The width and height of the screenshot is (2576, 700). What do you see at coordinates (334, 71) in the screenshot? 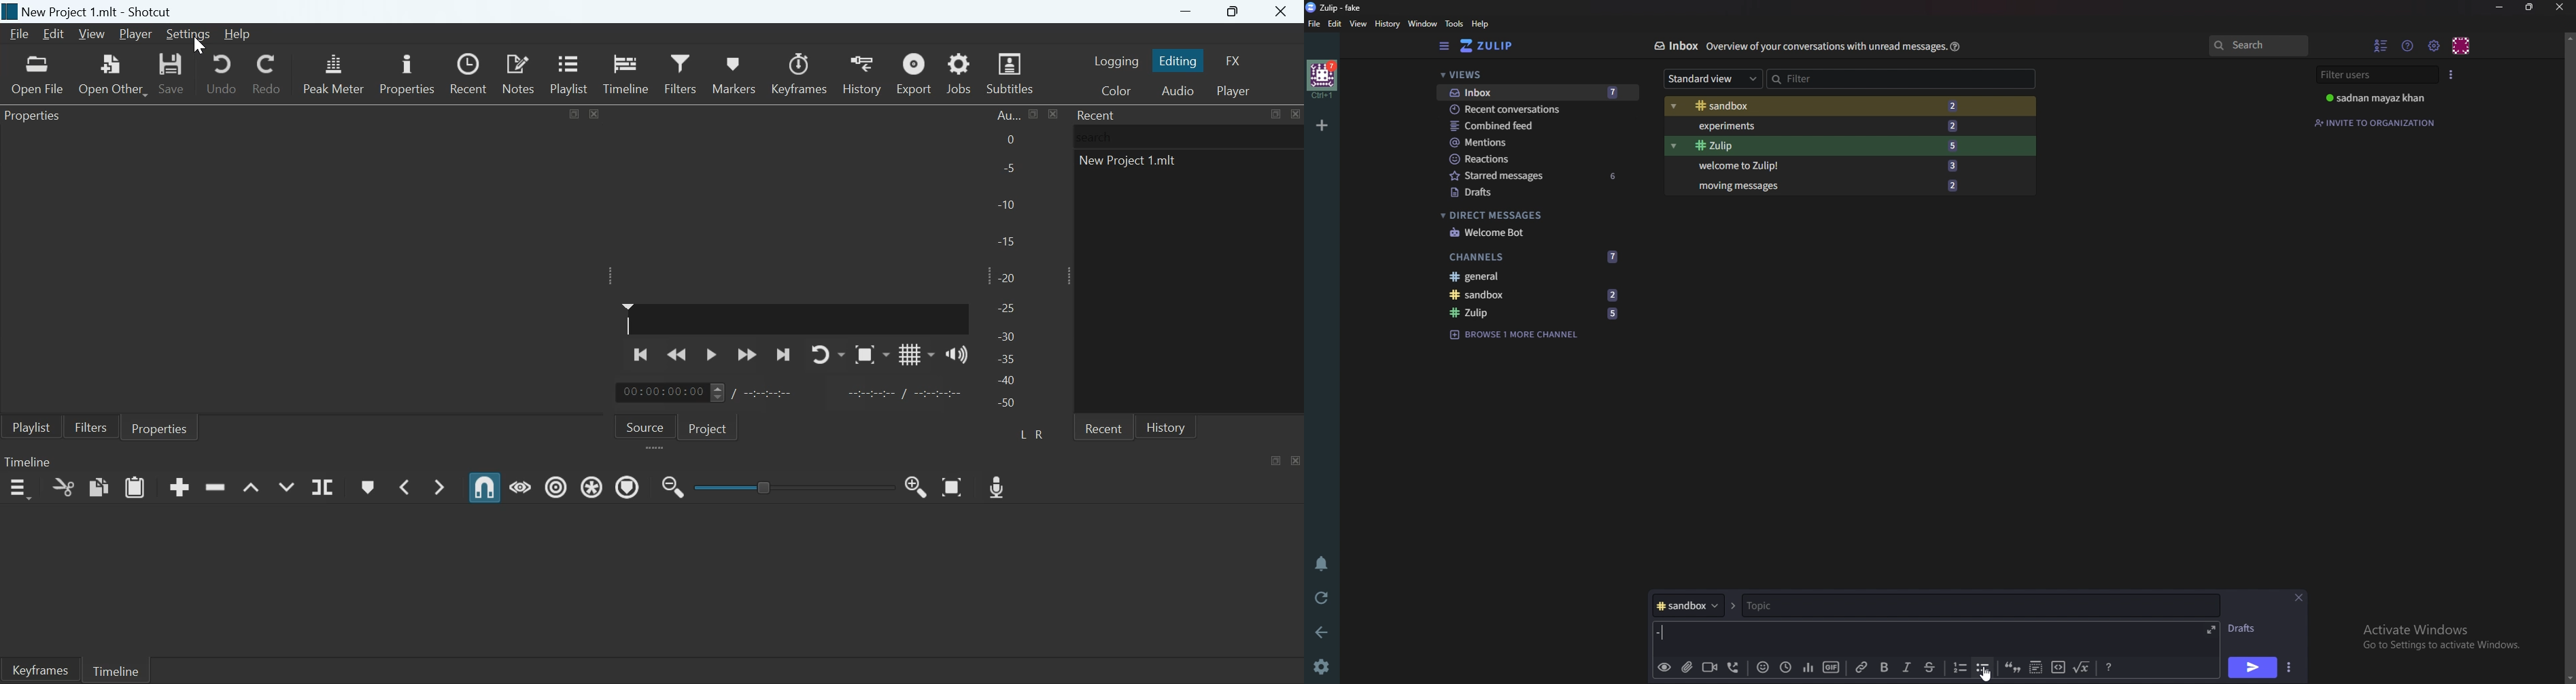
I see `Audio Peak meter` at bounding box center [334, 71].